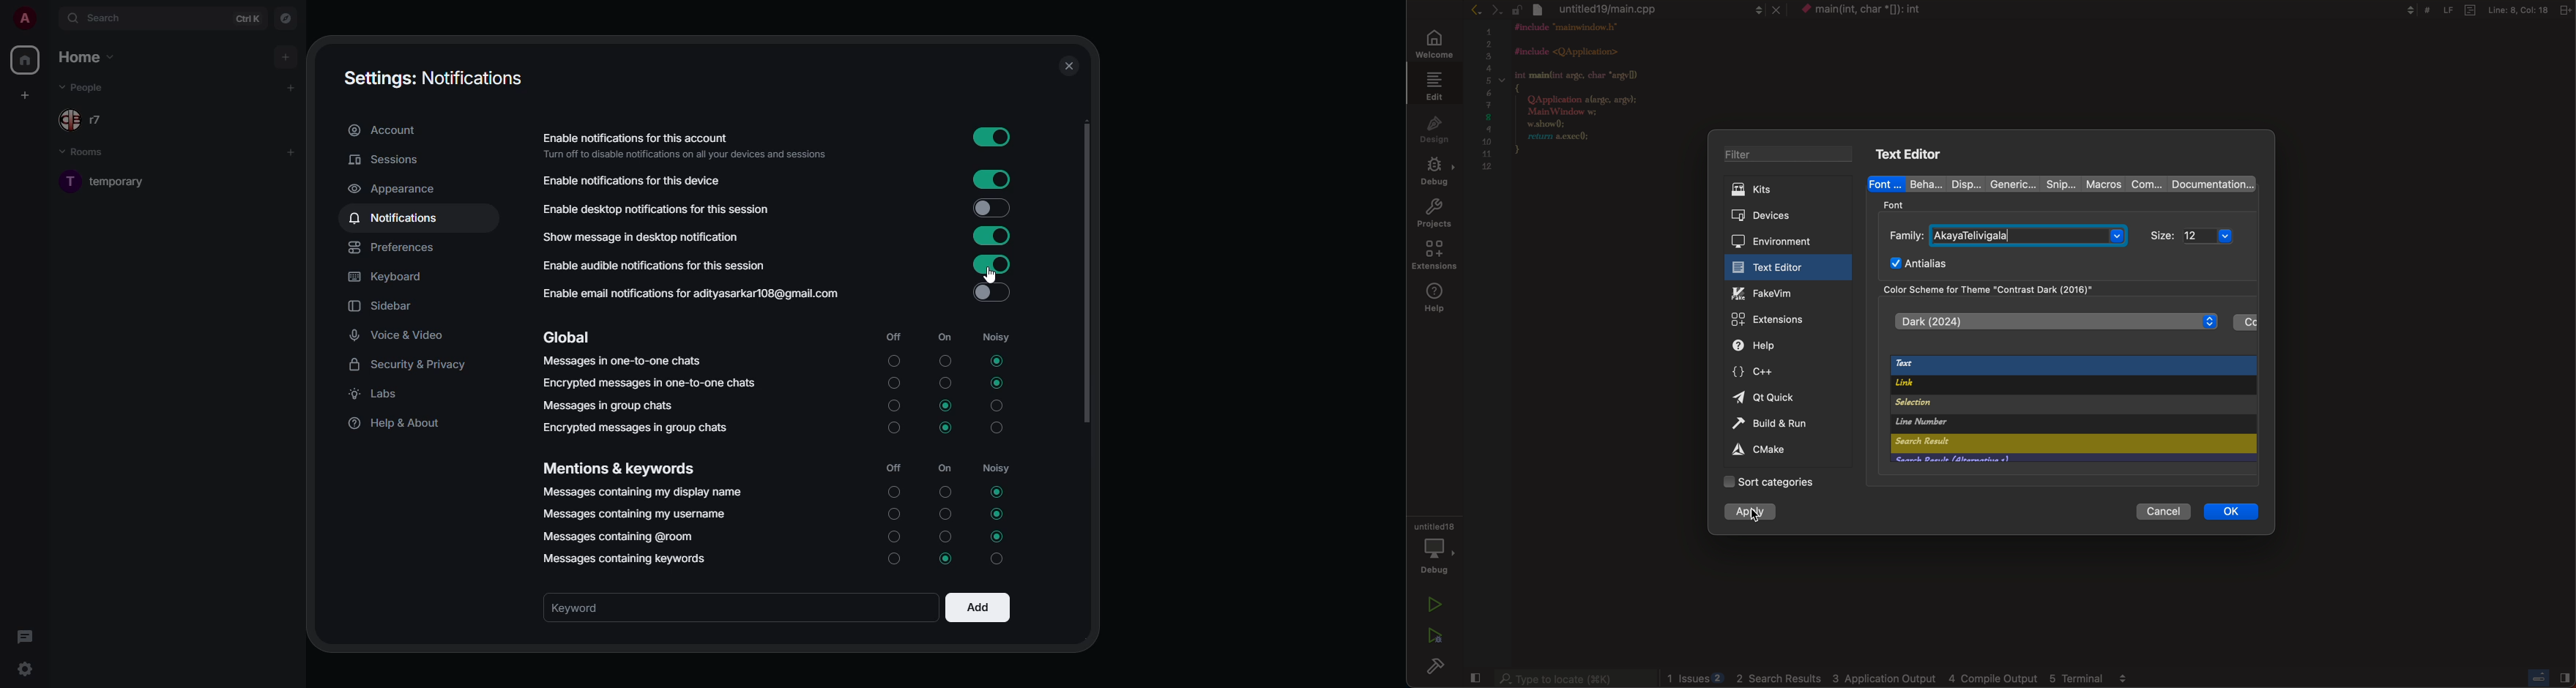  What do you see at coordinates (1756, 513) in the screenshot?
I see `cursor` at bounding box center [1756, 513].